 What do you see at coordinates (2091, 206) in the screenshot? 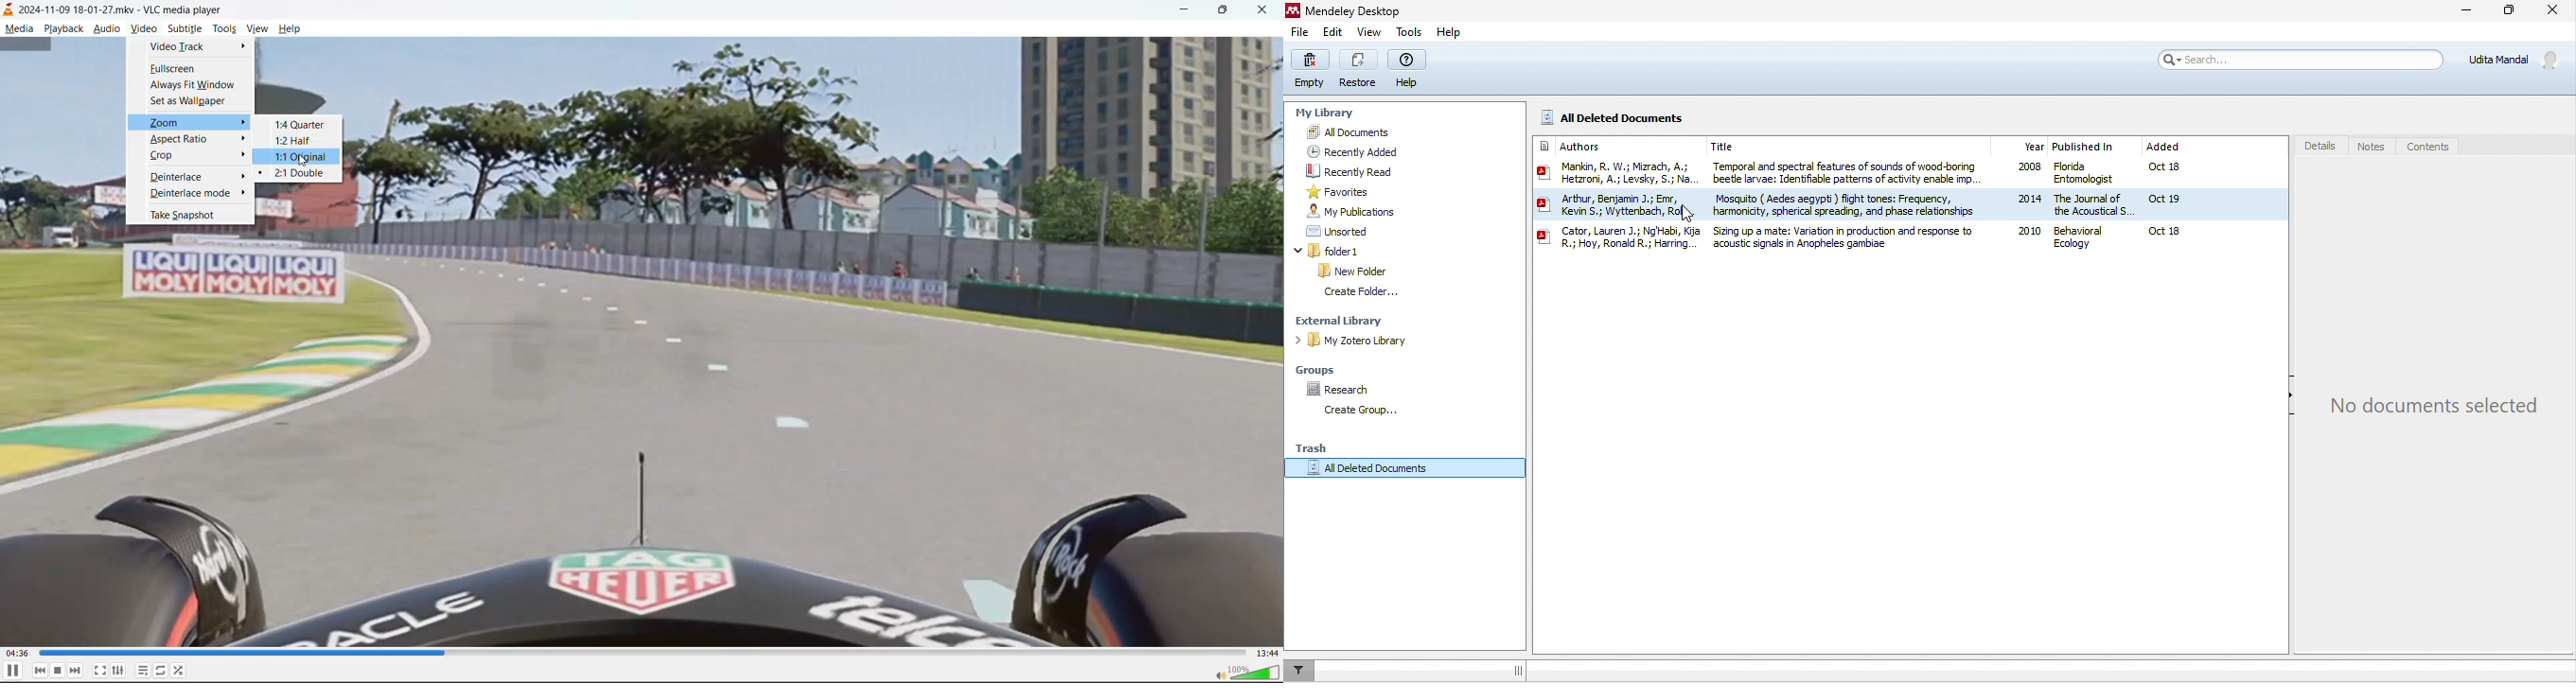
I see `3 Florida
Entomologist

4 The Journal of
the Acoustical

) Behavioral
Ecology` at bounding box center [2091, 206].